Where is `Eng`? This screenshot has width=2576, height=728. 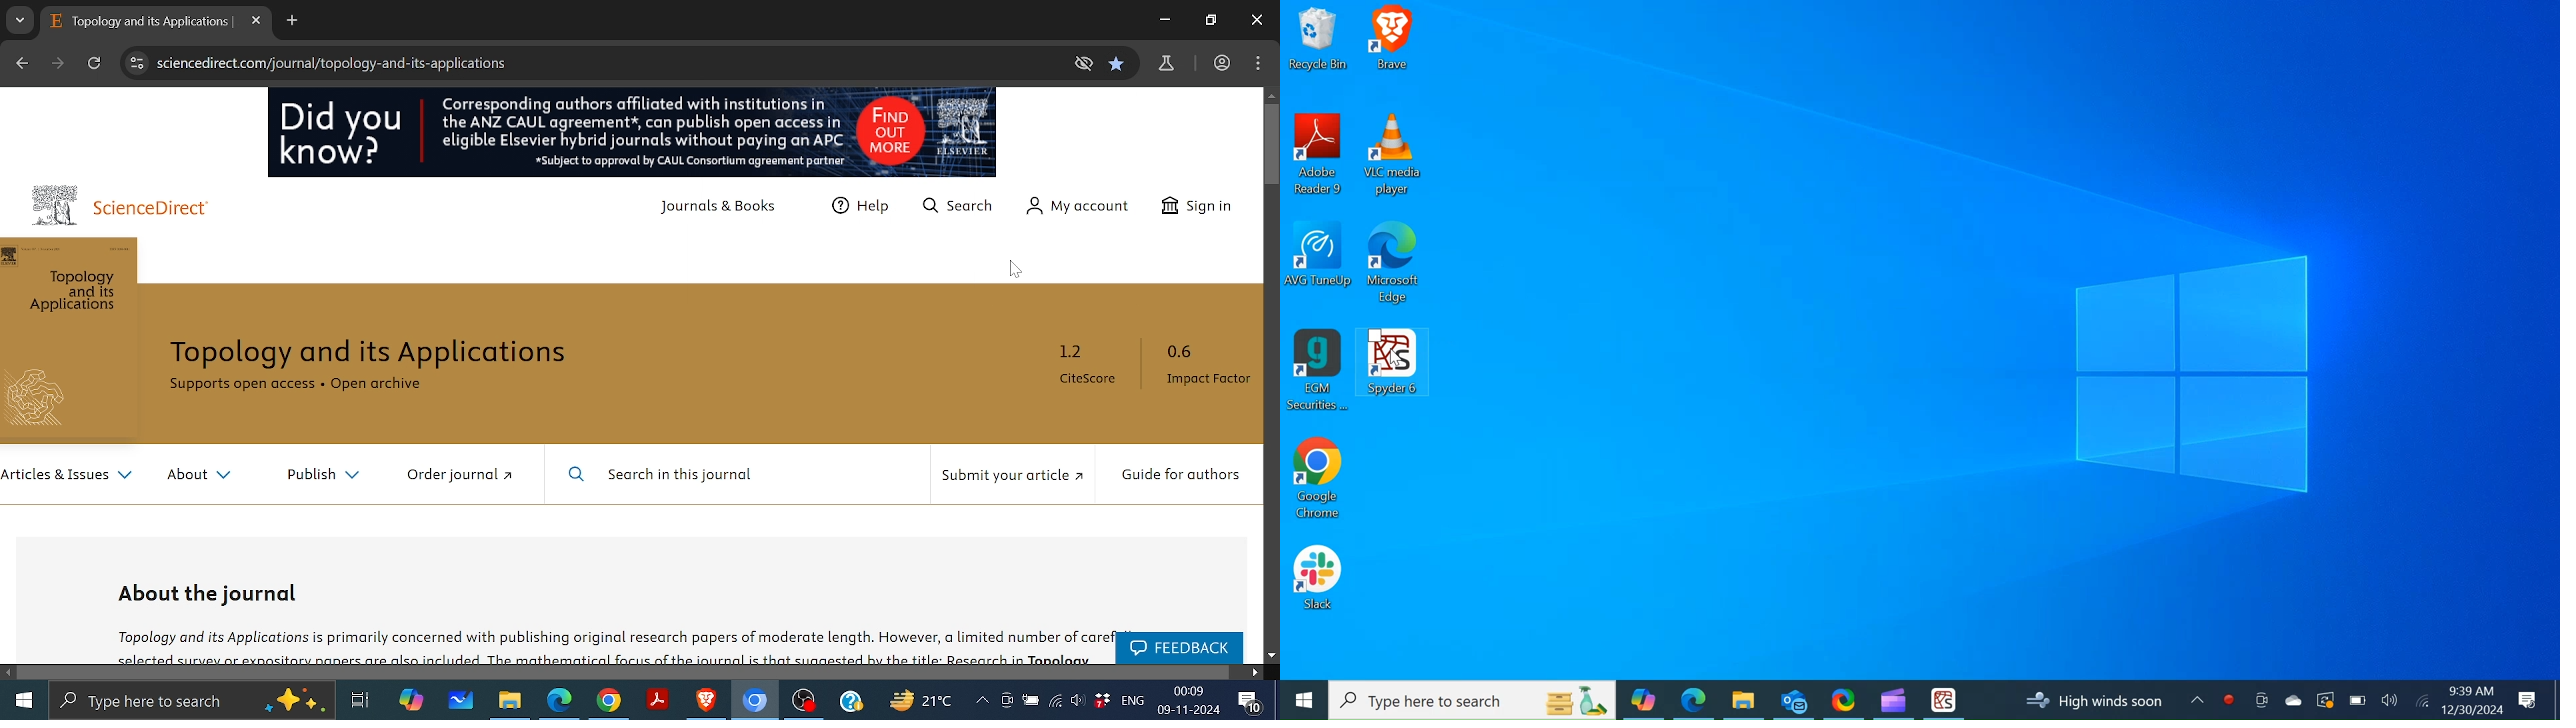
Eng is located at coordinates (1133, 700).